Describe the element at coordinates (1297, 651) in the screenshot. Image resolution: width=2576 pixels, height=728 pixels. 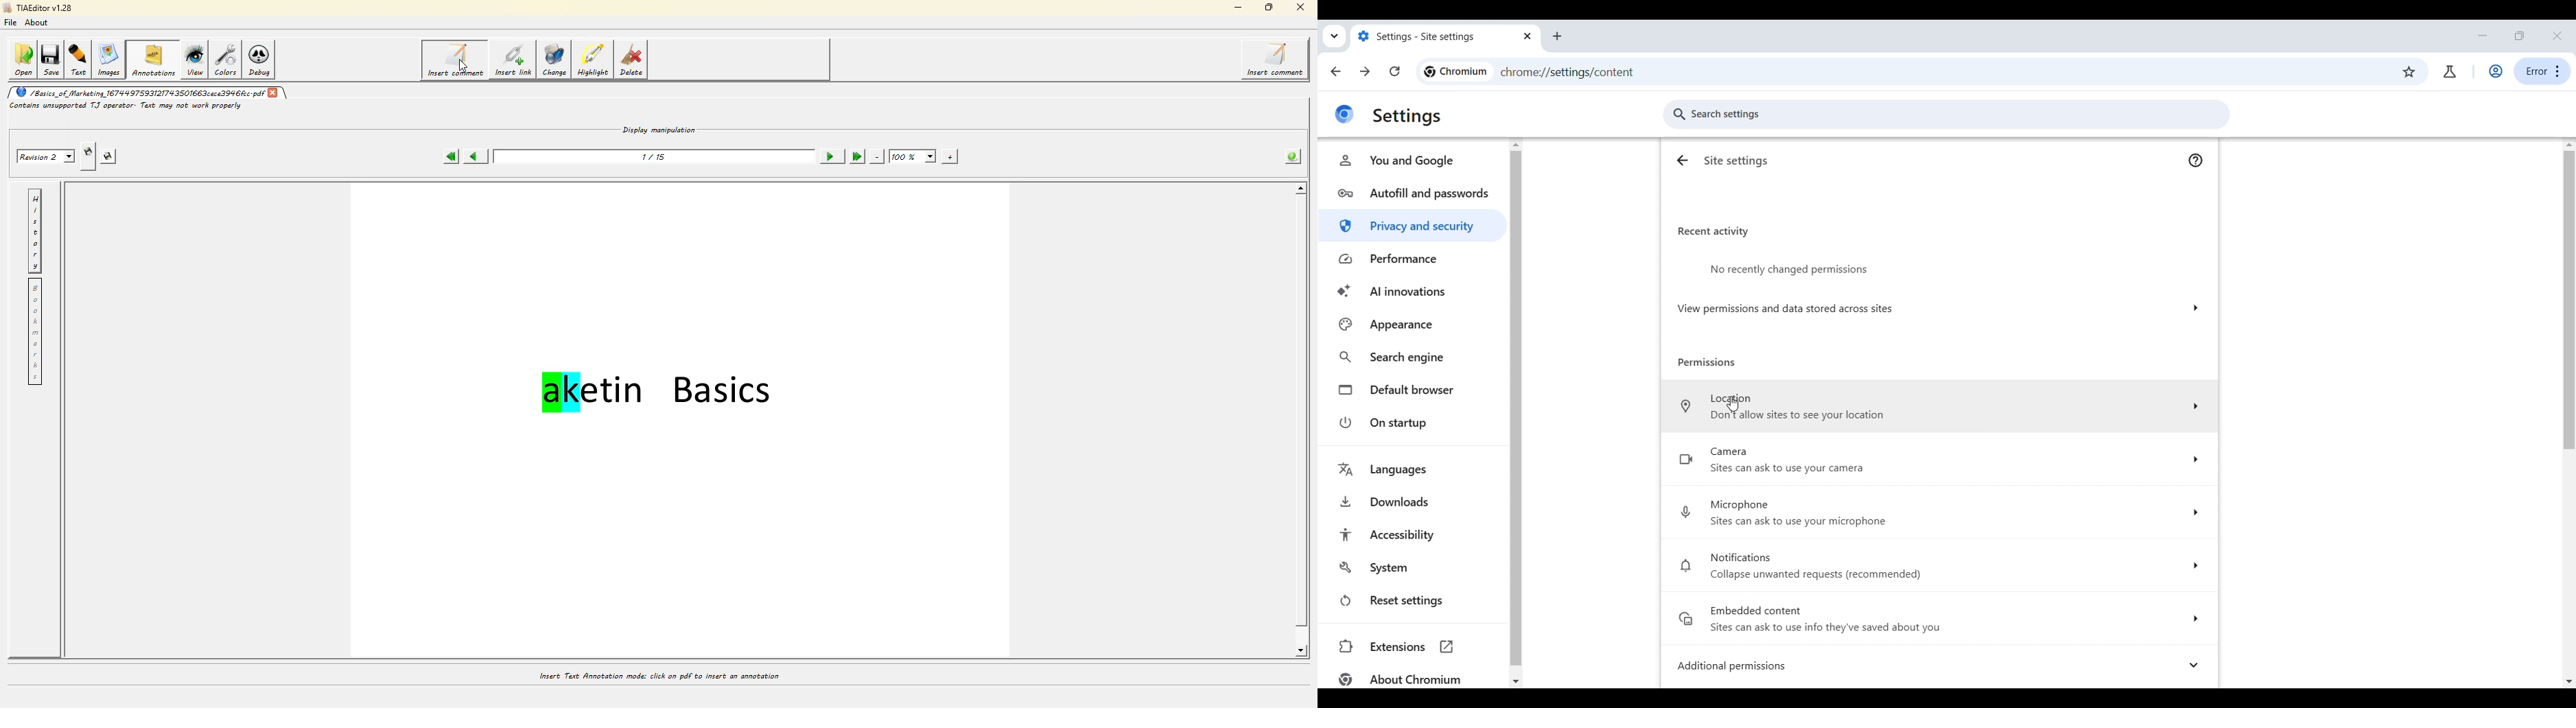
I see `scroll down` at that location.